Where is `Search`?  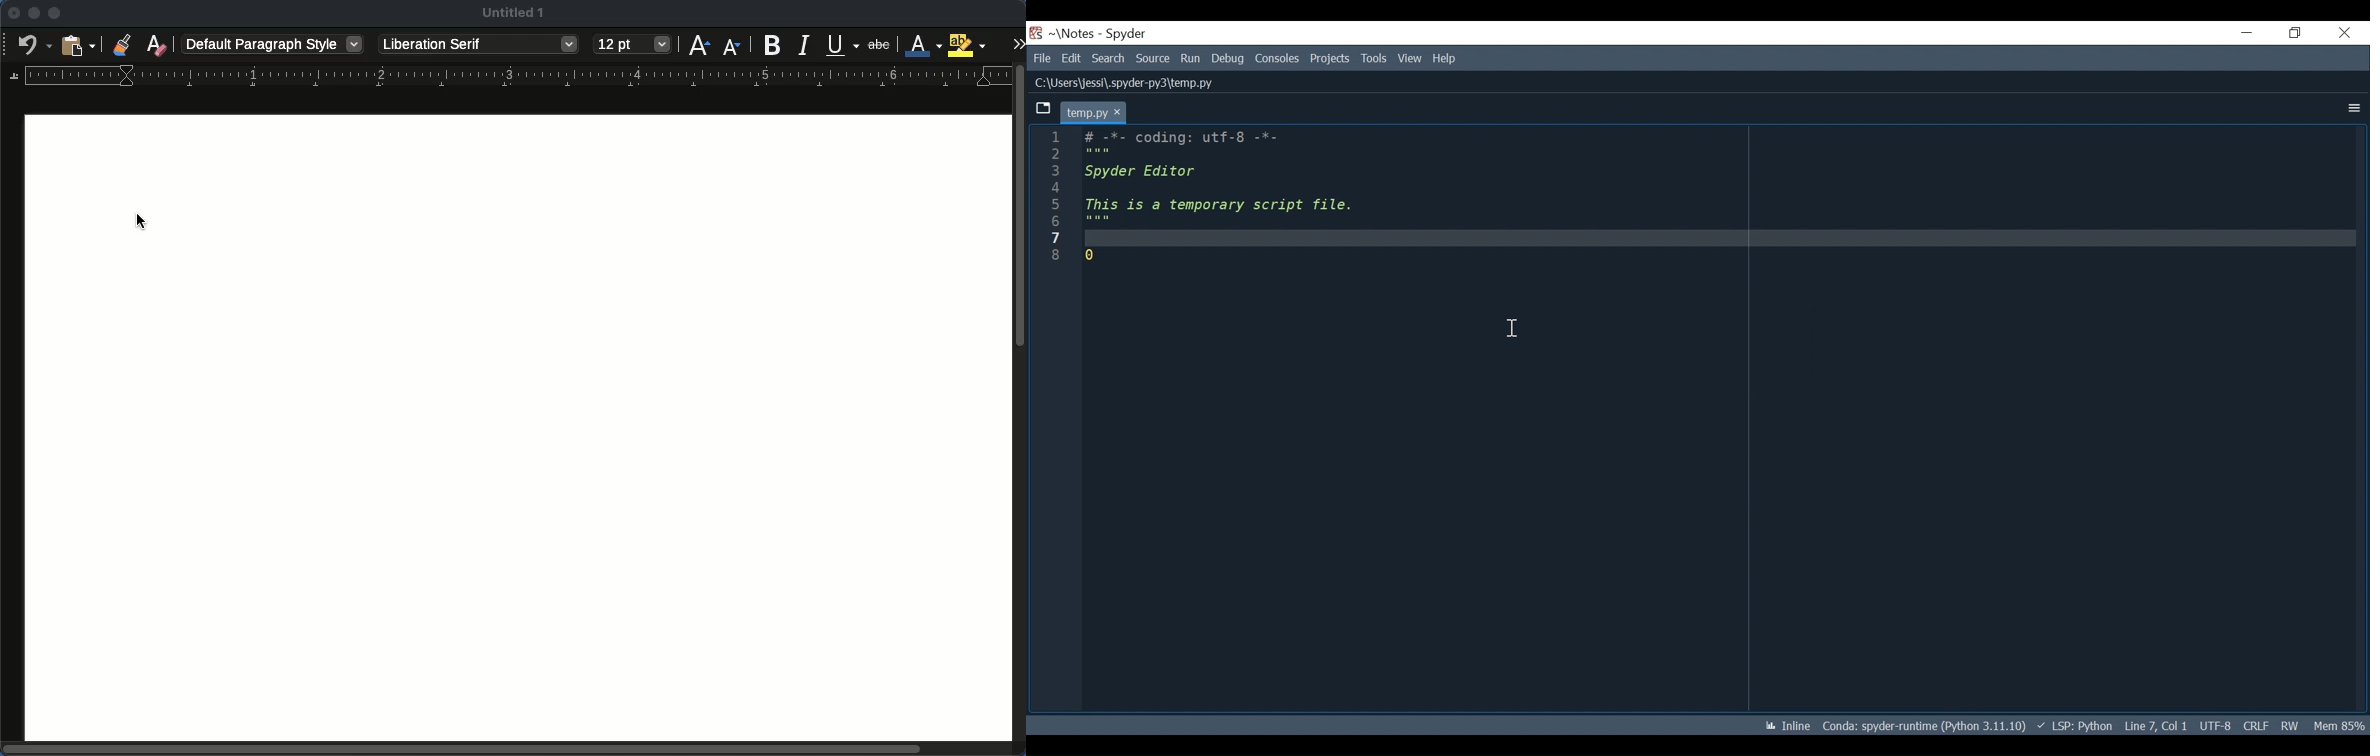 Search is located at coordinates (1109, 57).